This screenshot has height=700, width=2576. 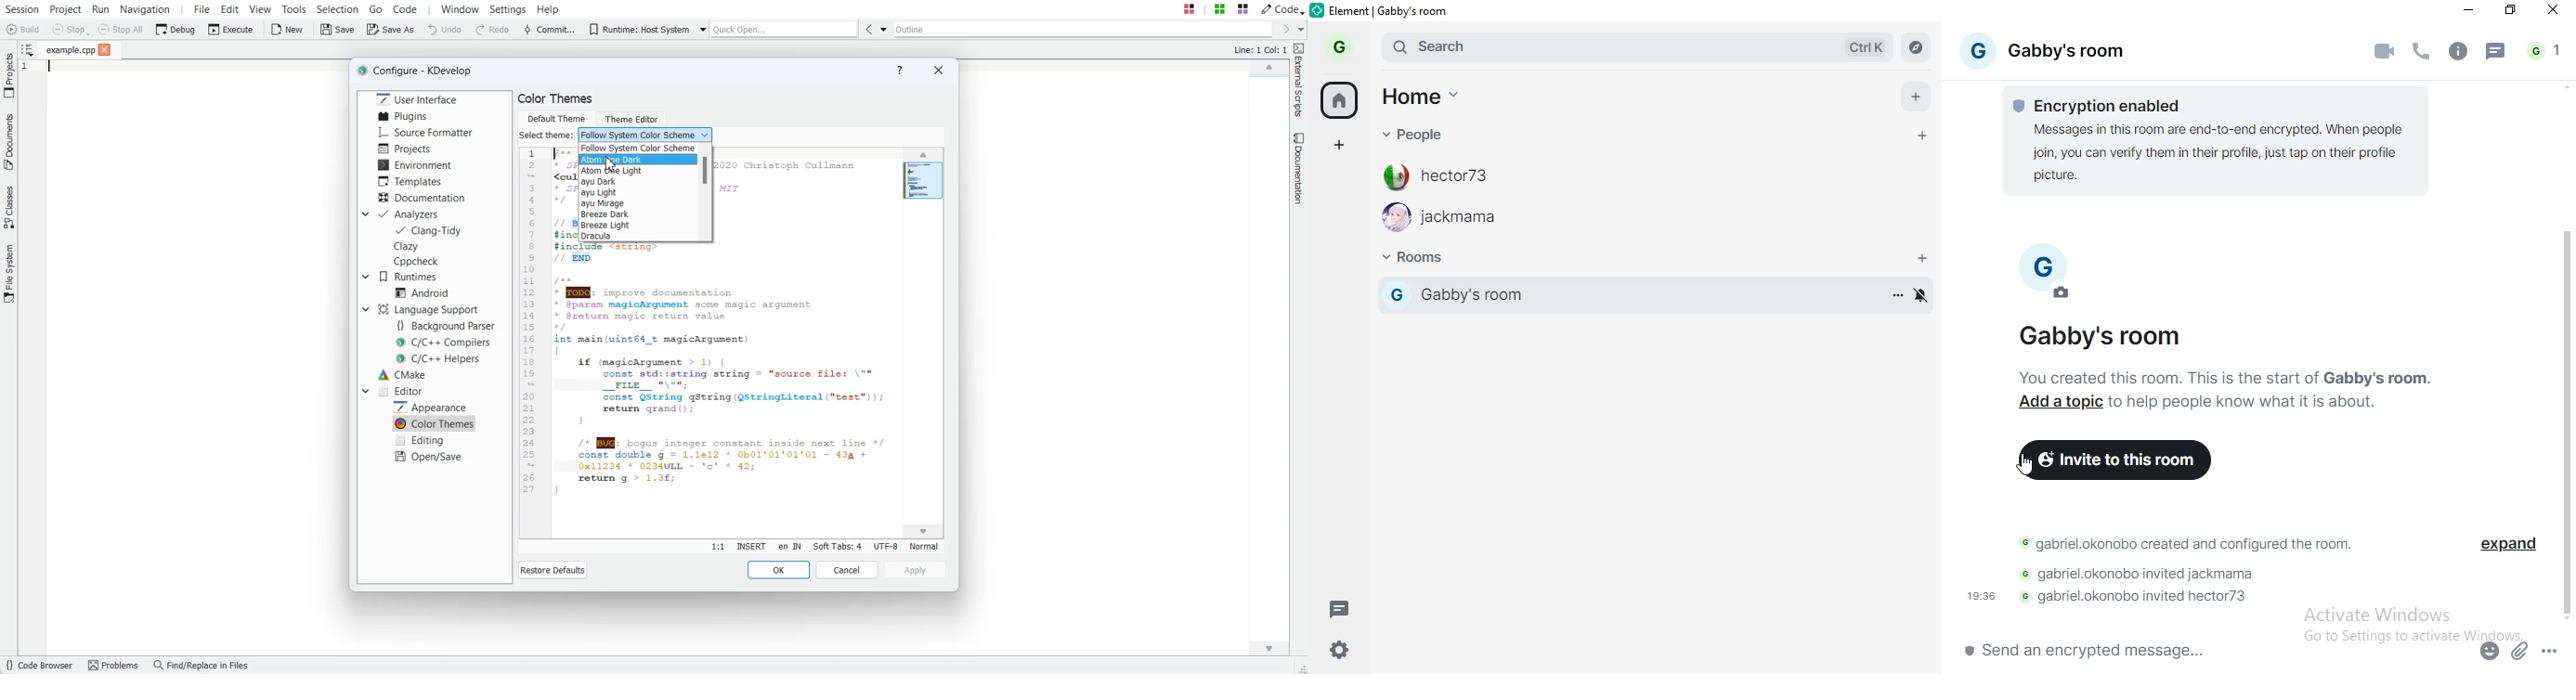 What do you see at coordinates (2024, 464) in the screenshot?
I see `cursor` at bounding box center [2024, 464].